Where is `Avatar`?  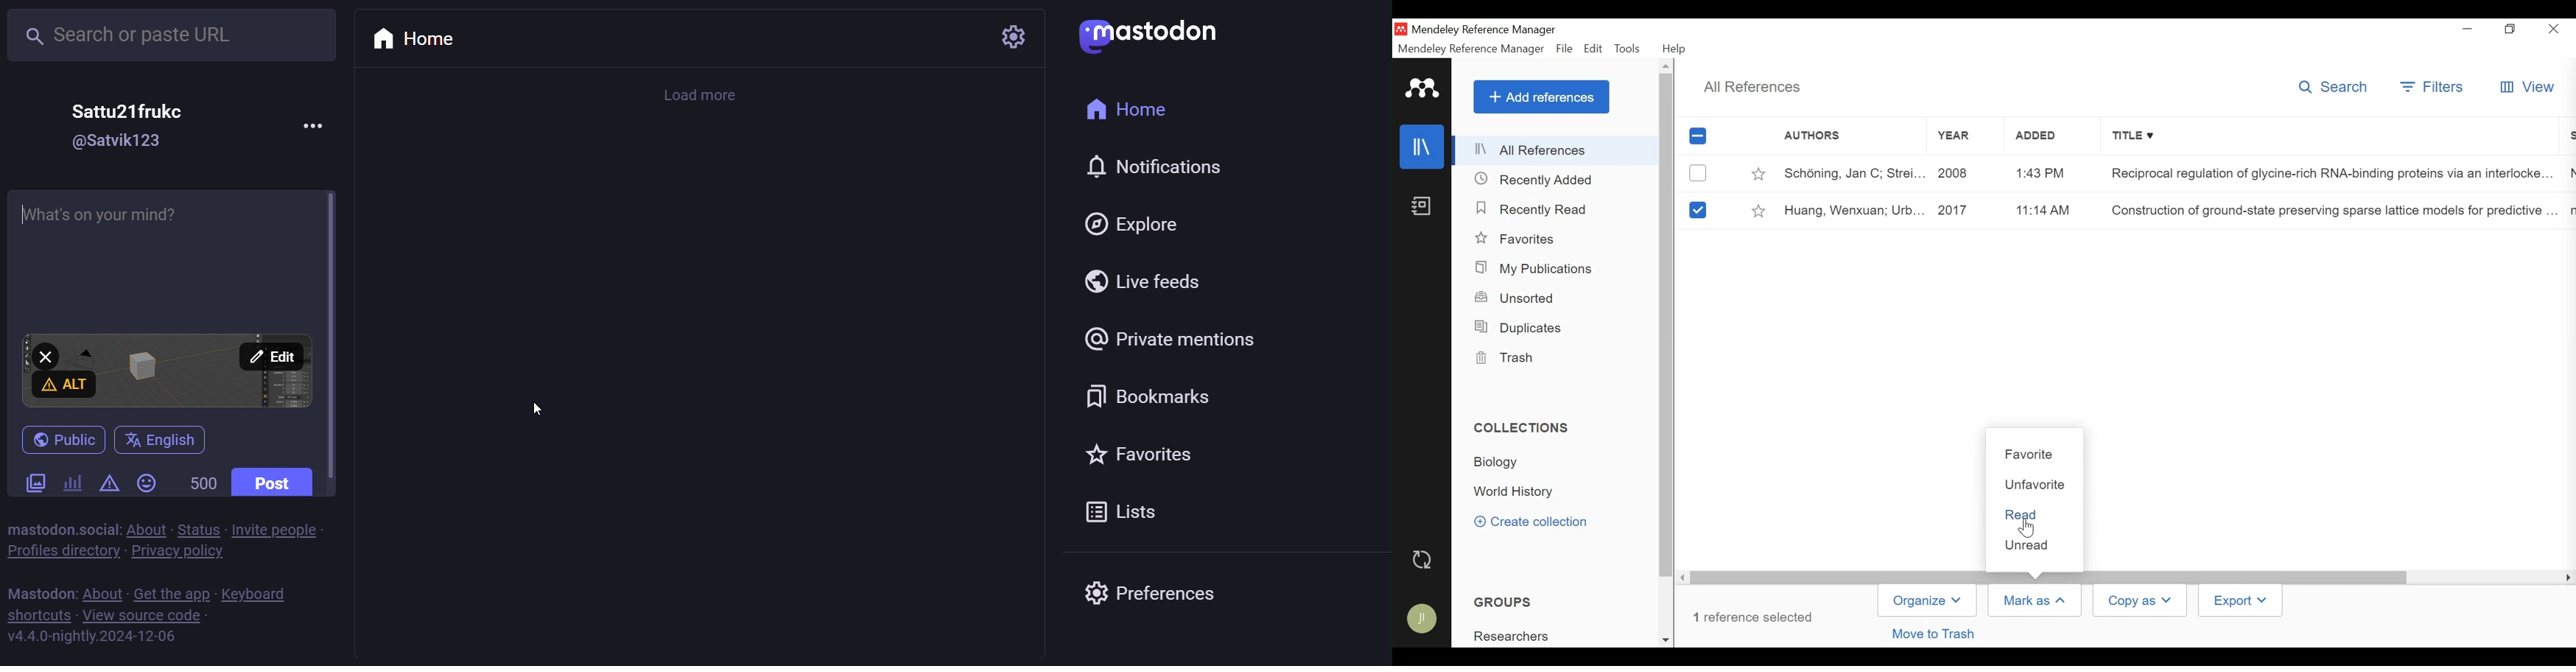 Avatar is located at coordinates (1422, 620).